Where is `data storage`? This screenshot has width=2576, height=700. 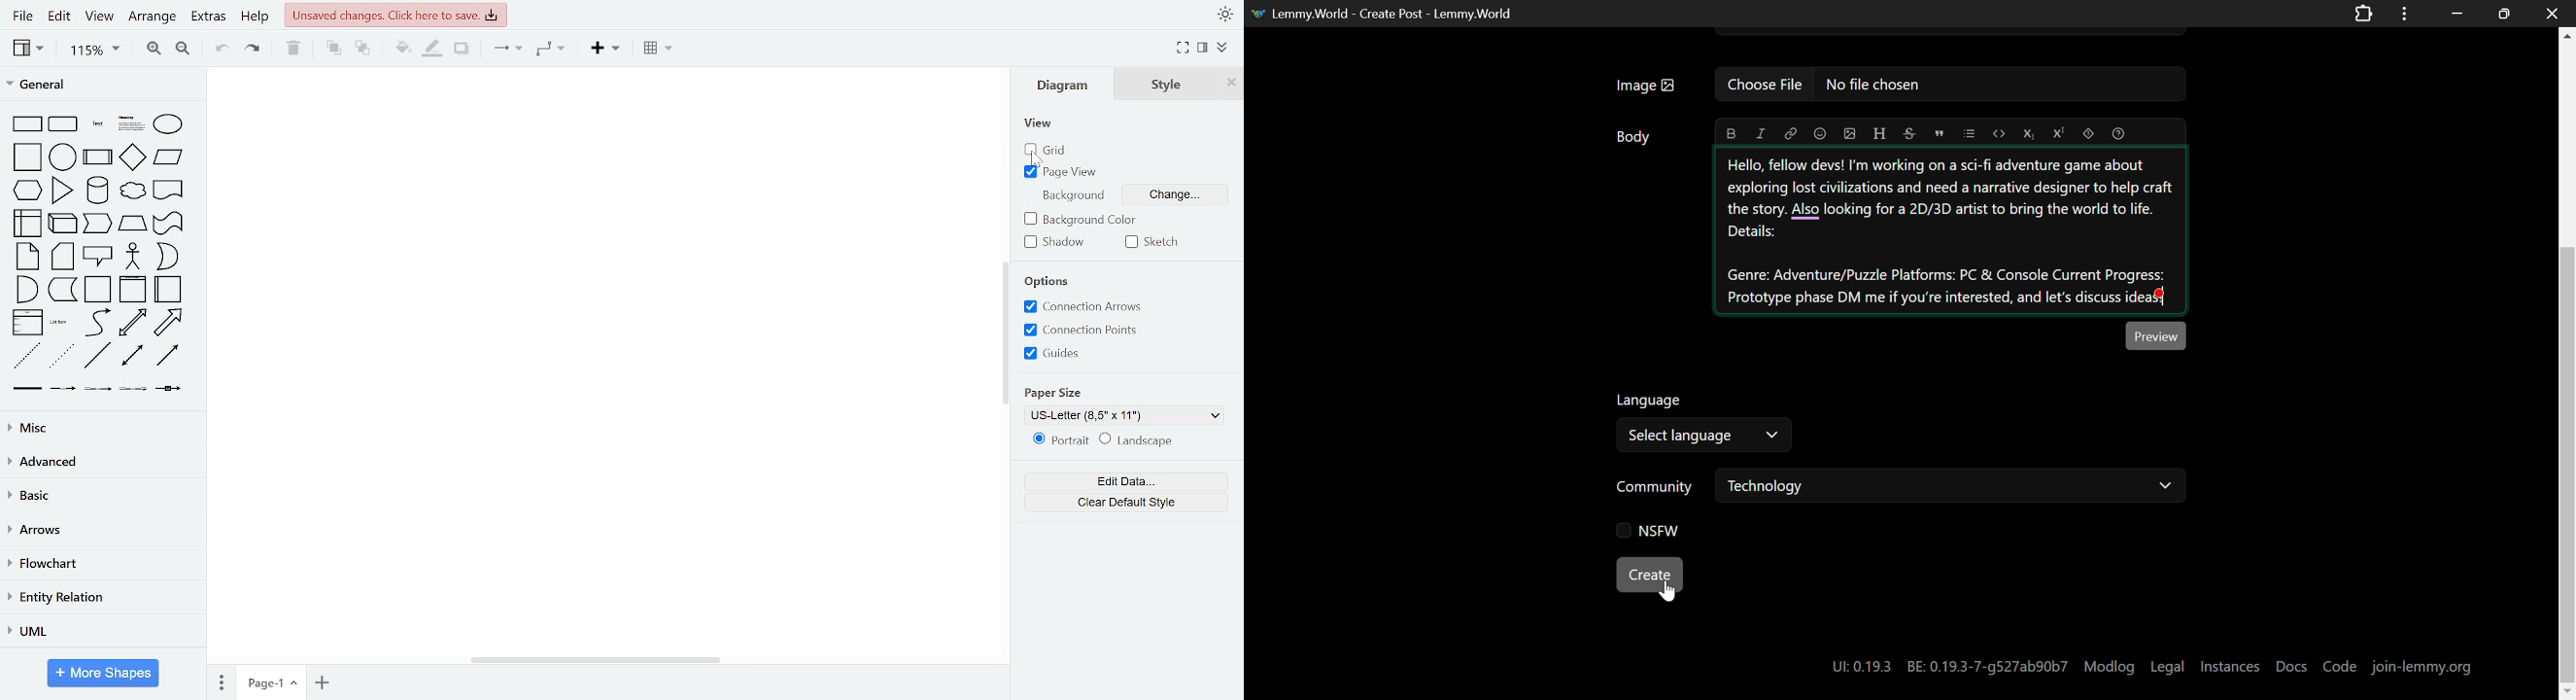
data storage is located at coordinates (62, 290).